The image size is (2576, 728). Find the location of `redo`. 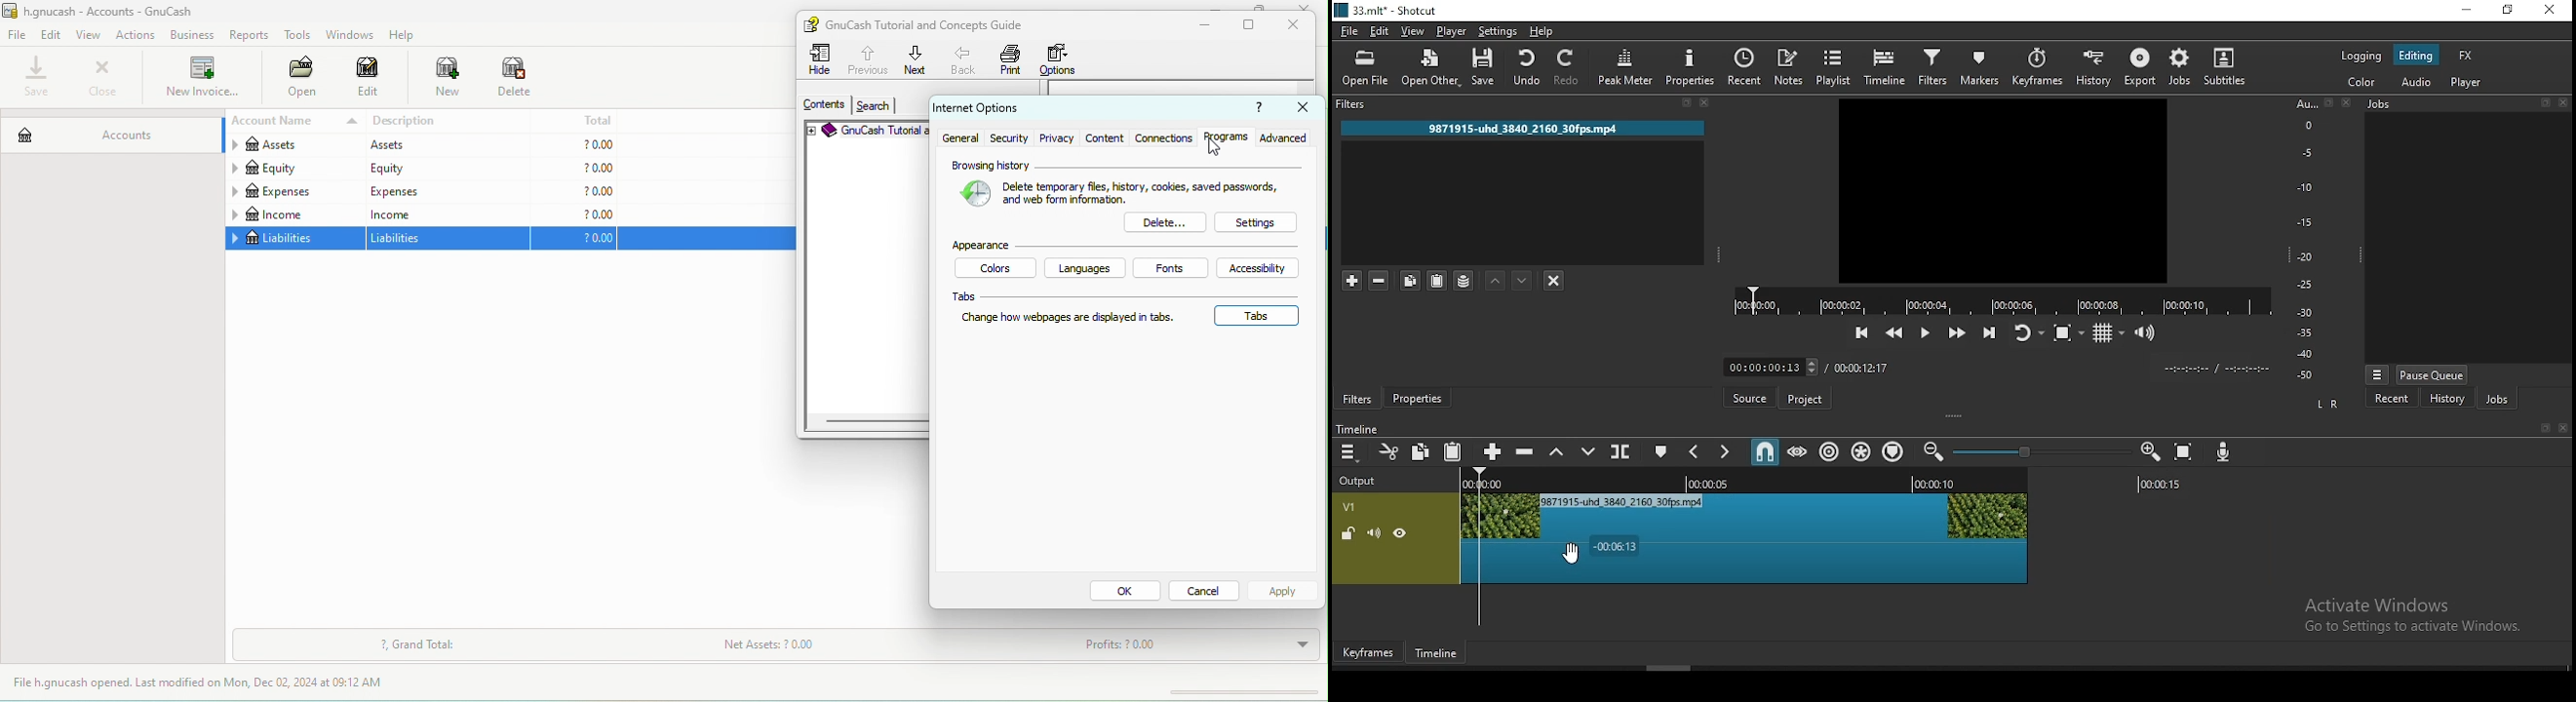

redo is located at coordinates (1569, 70).